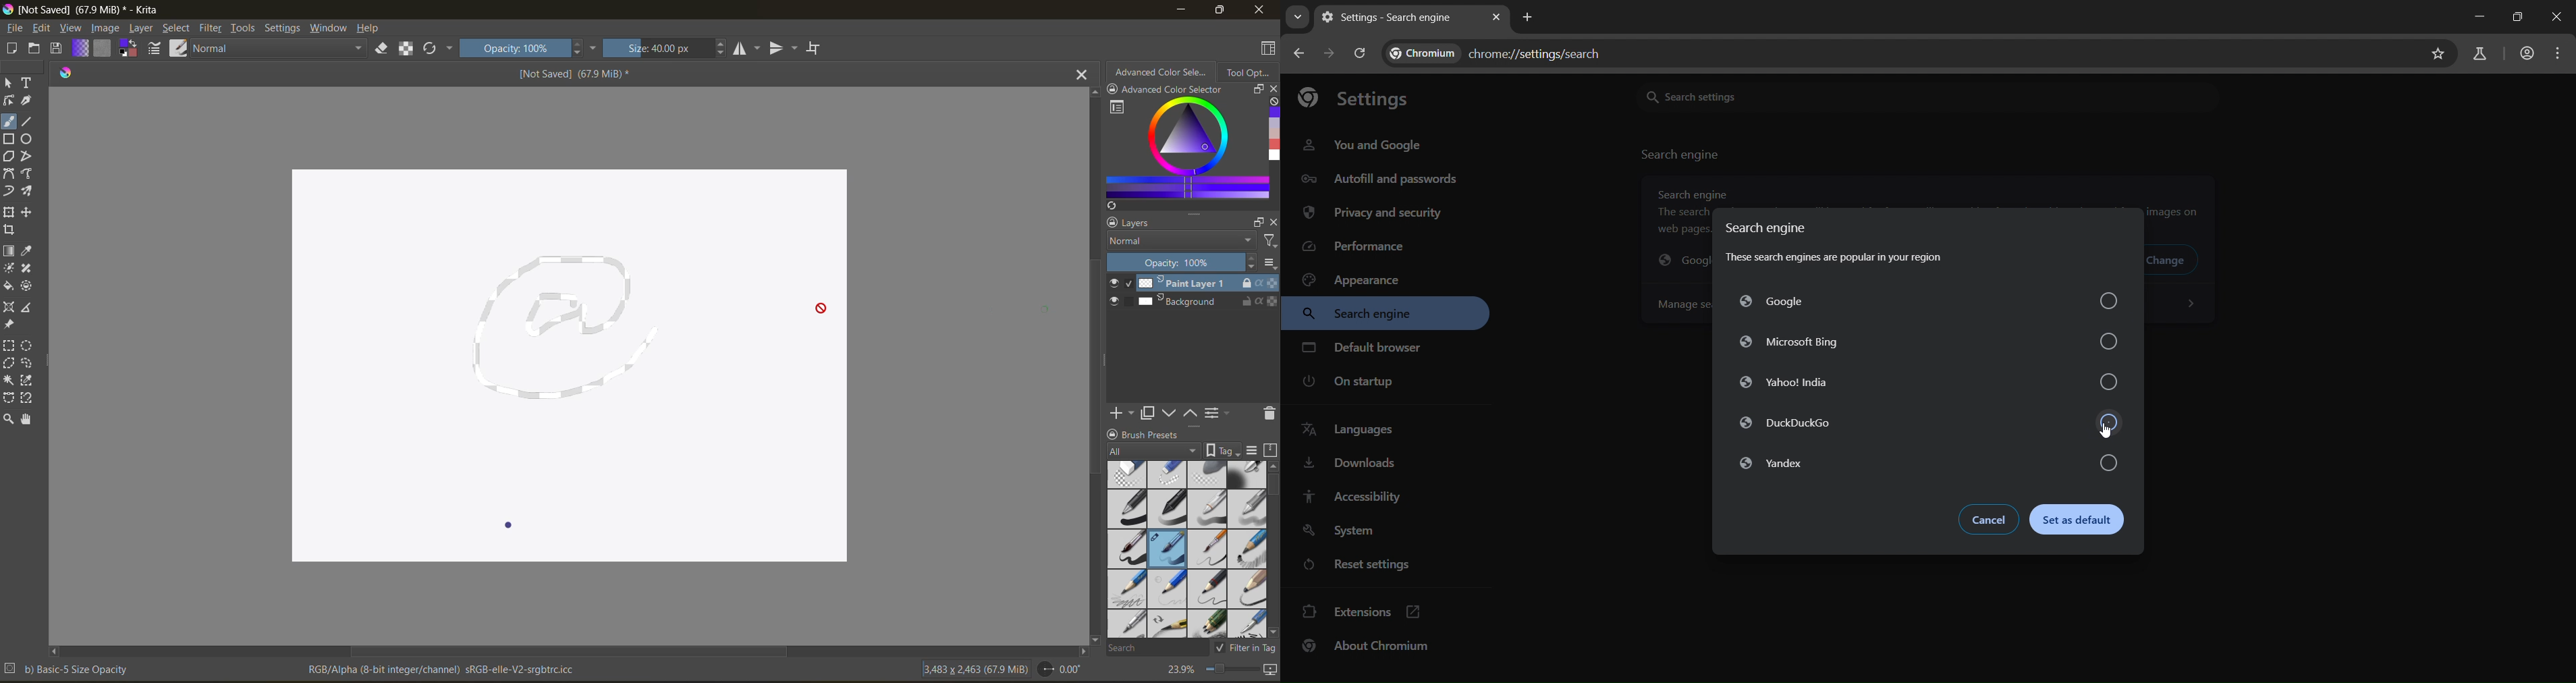 Image resolution: width=2576 pixels, height=700 pixels. What do you see at coordinates (1353, 432) in the screenshot?
I see `languages` at bounding box center [1353, 432].